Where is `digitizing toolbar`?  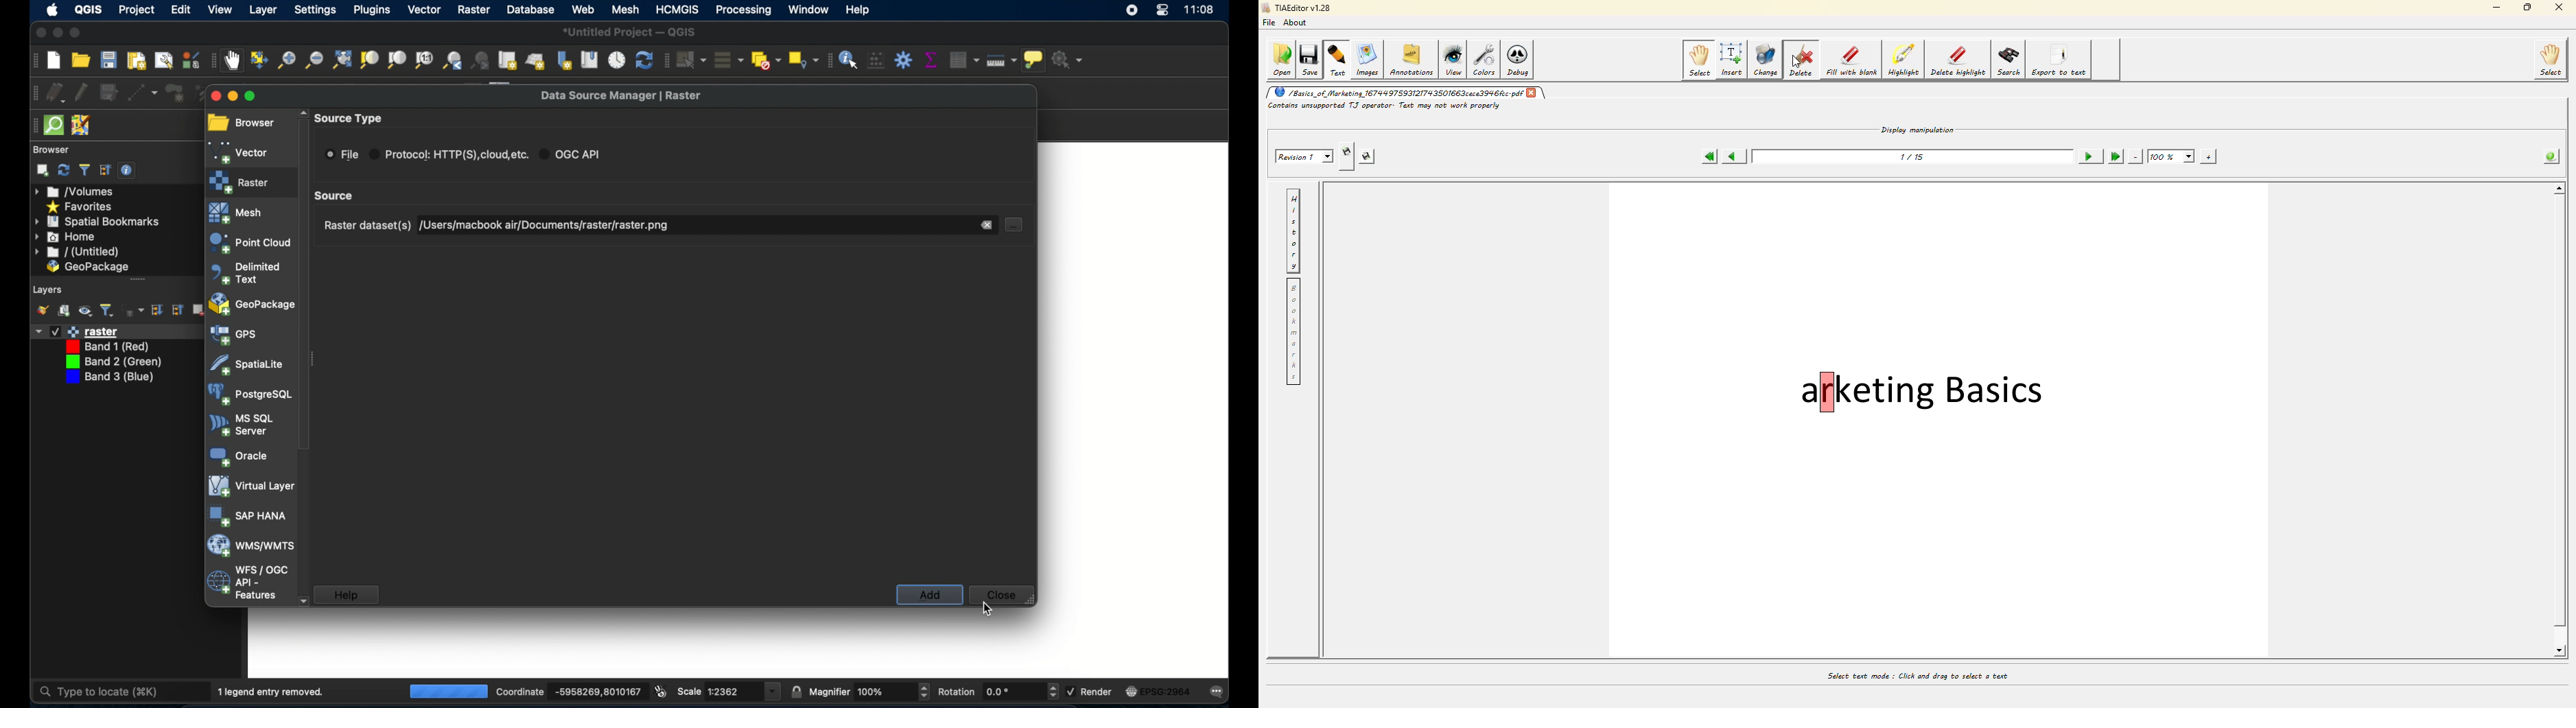
digitizing toolbar is located at coordinates (31, 93).